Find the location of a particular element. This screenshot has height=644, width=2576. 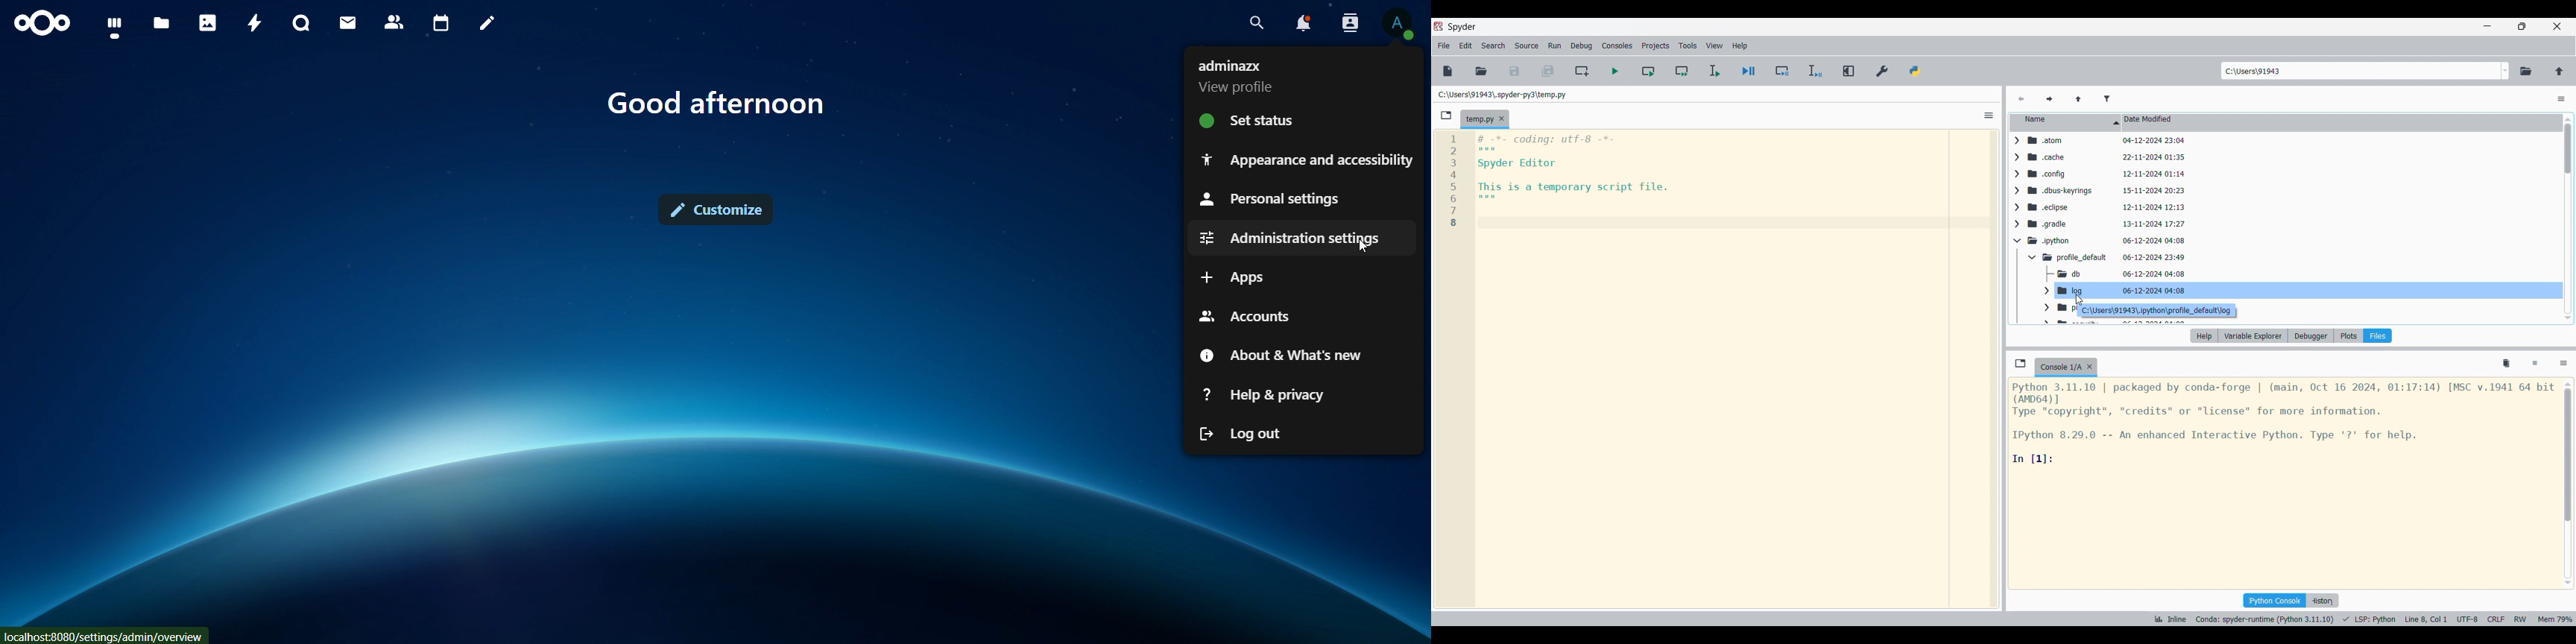

Software logo is located at coordinates (1438, 26).